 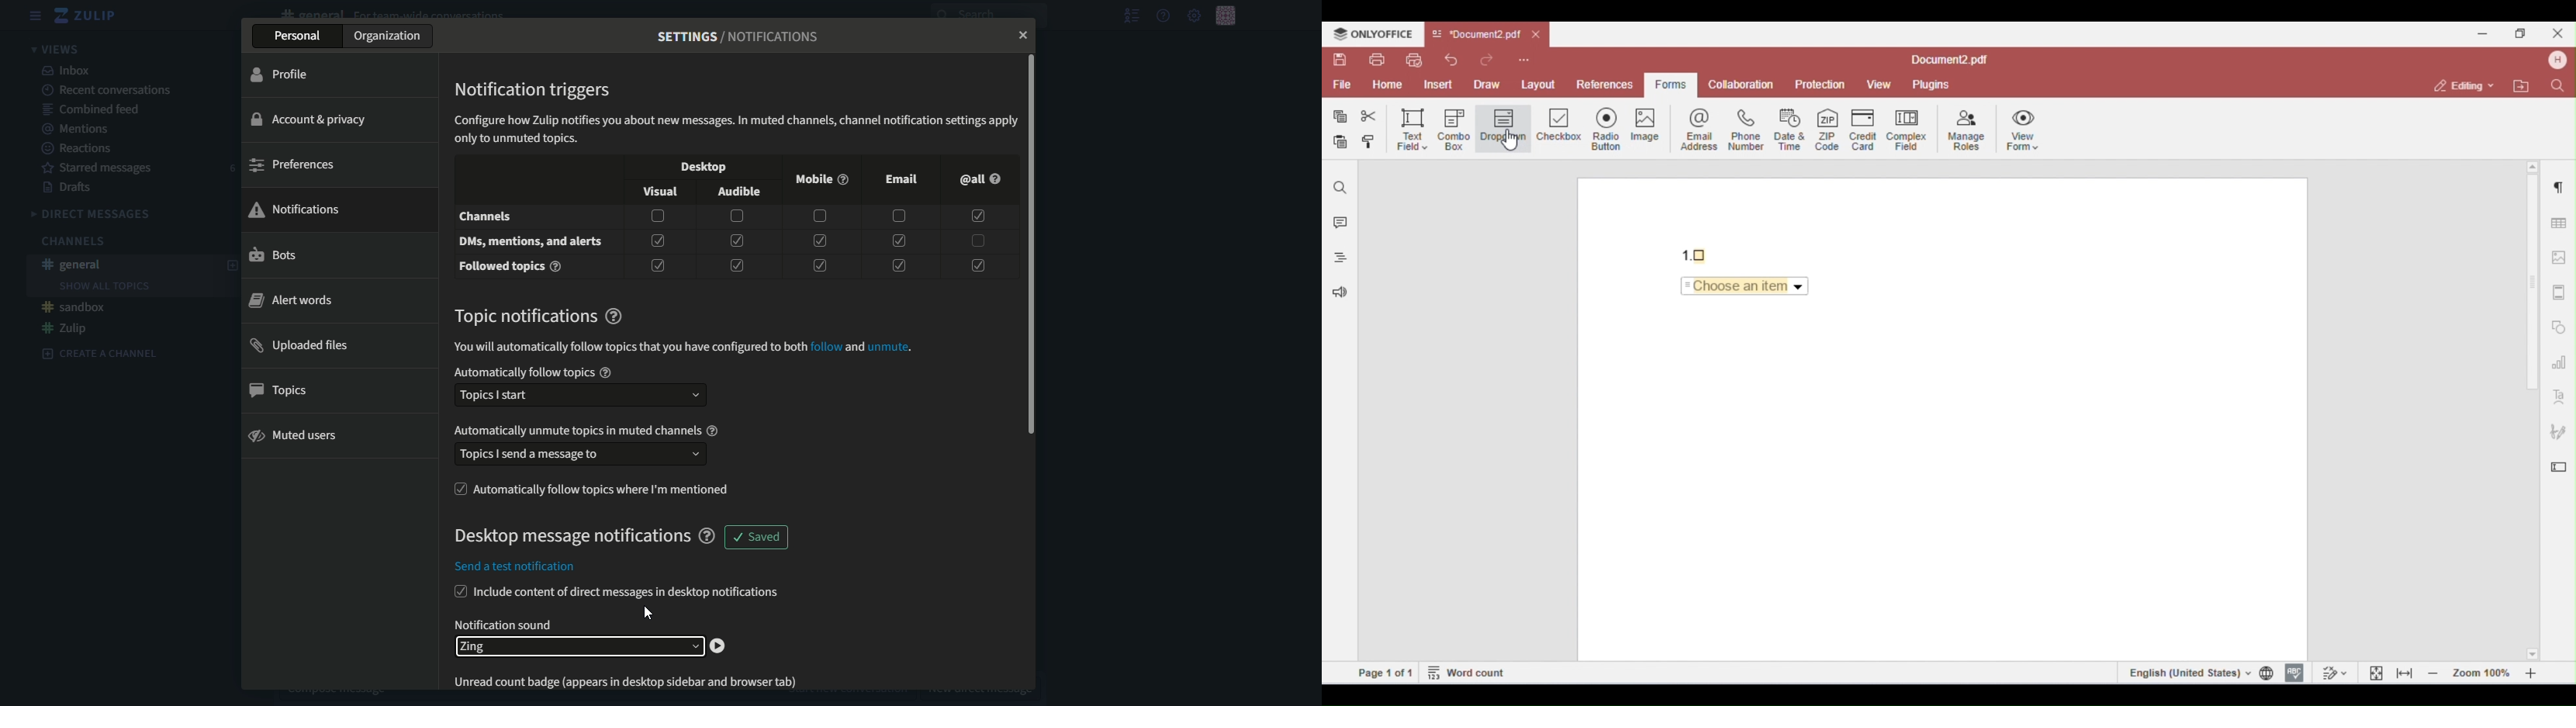 I want to click on checkbox, so click(x=458, y=591).